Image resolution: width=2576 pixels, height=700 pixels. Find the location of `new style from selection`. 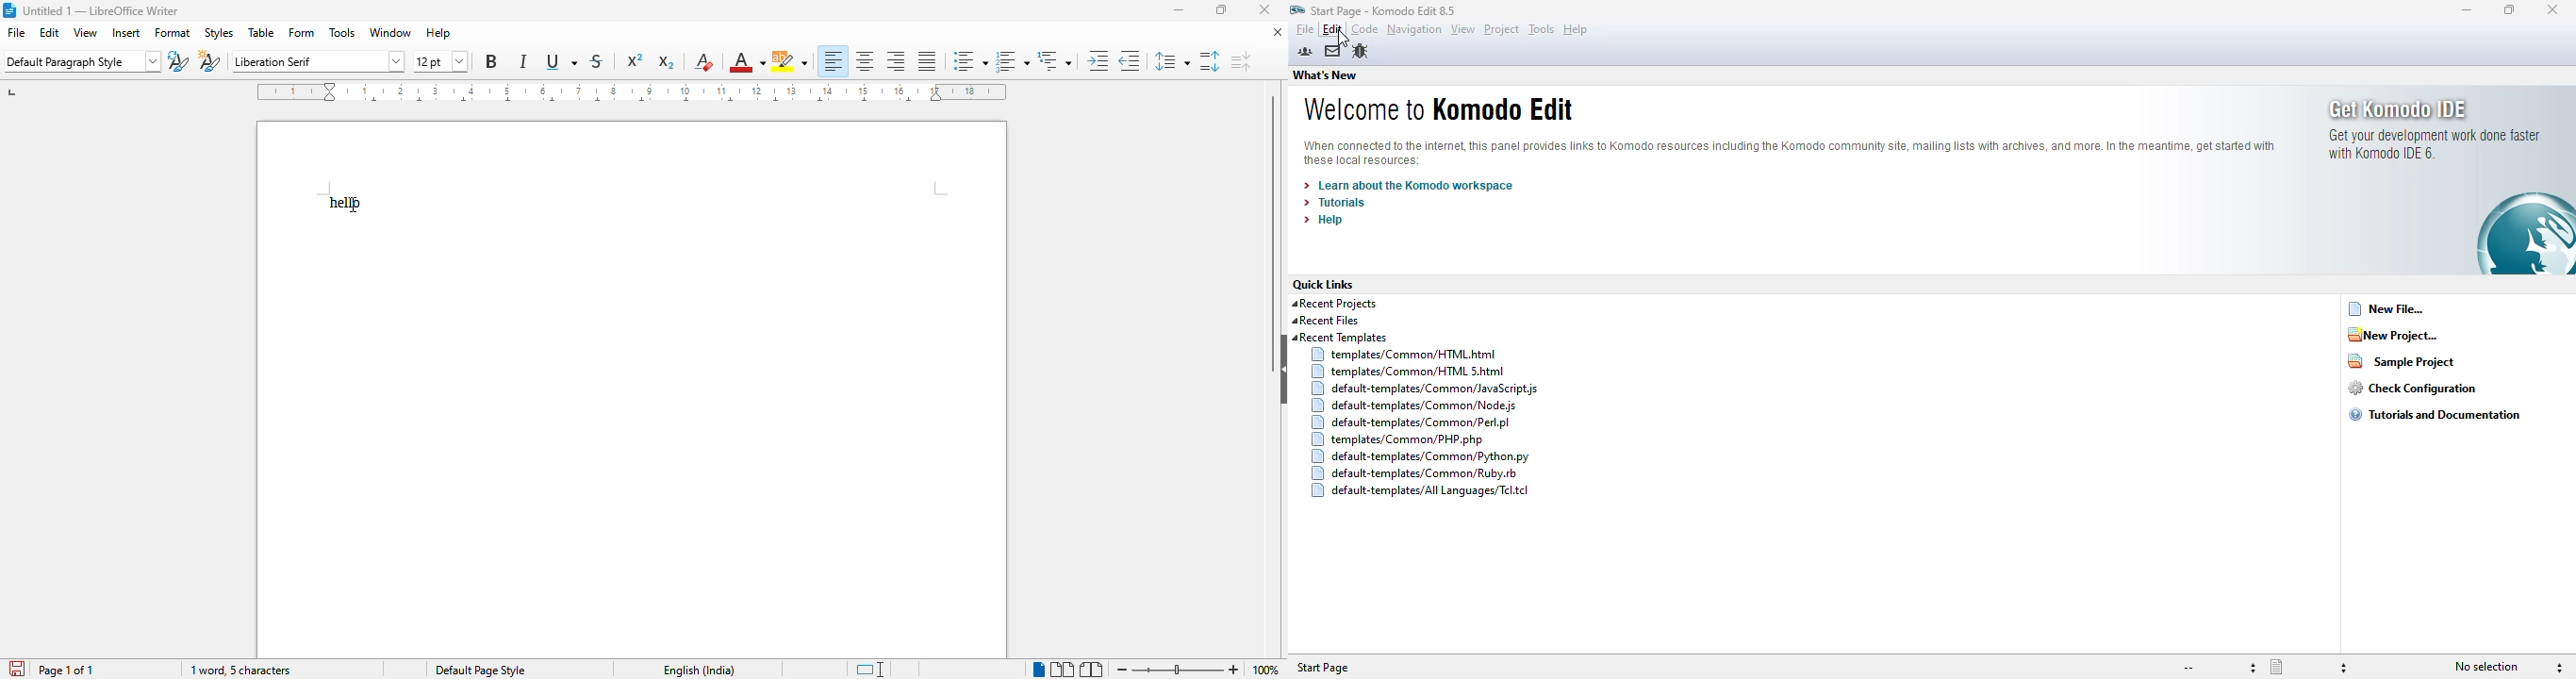

new style from selection is located at coordinates (208, 61).